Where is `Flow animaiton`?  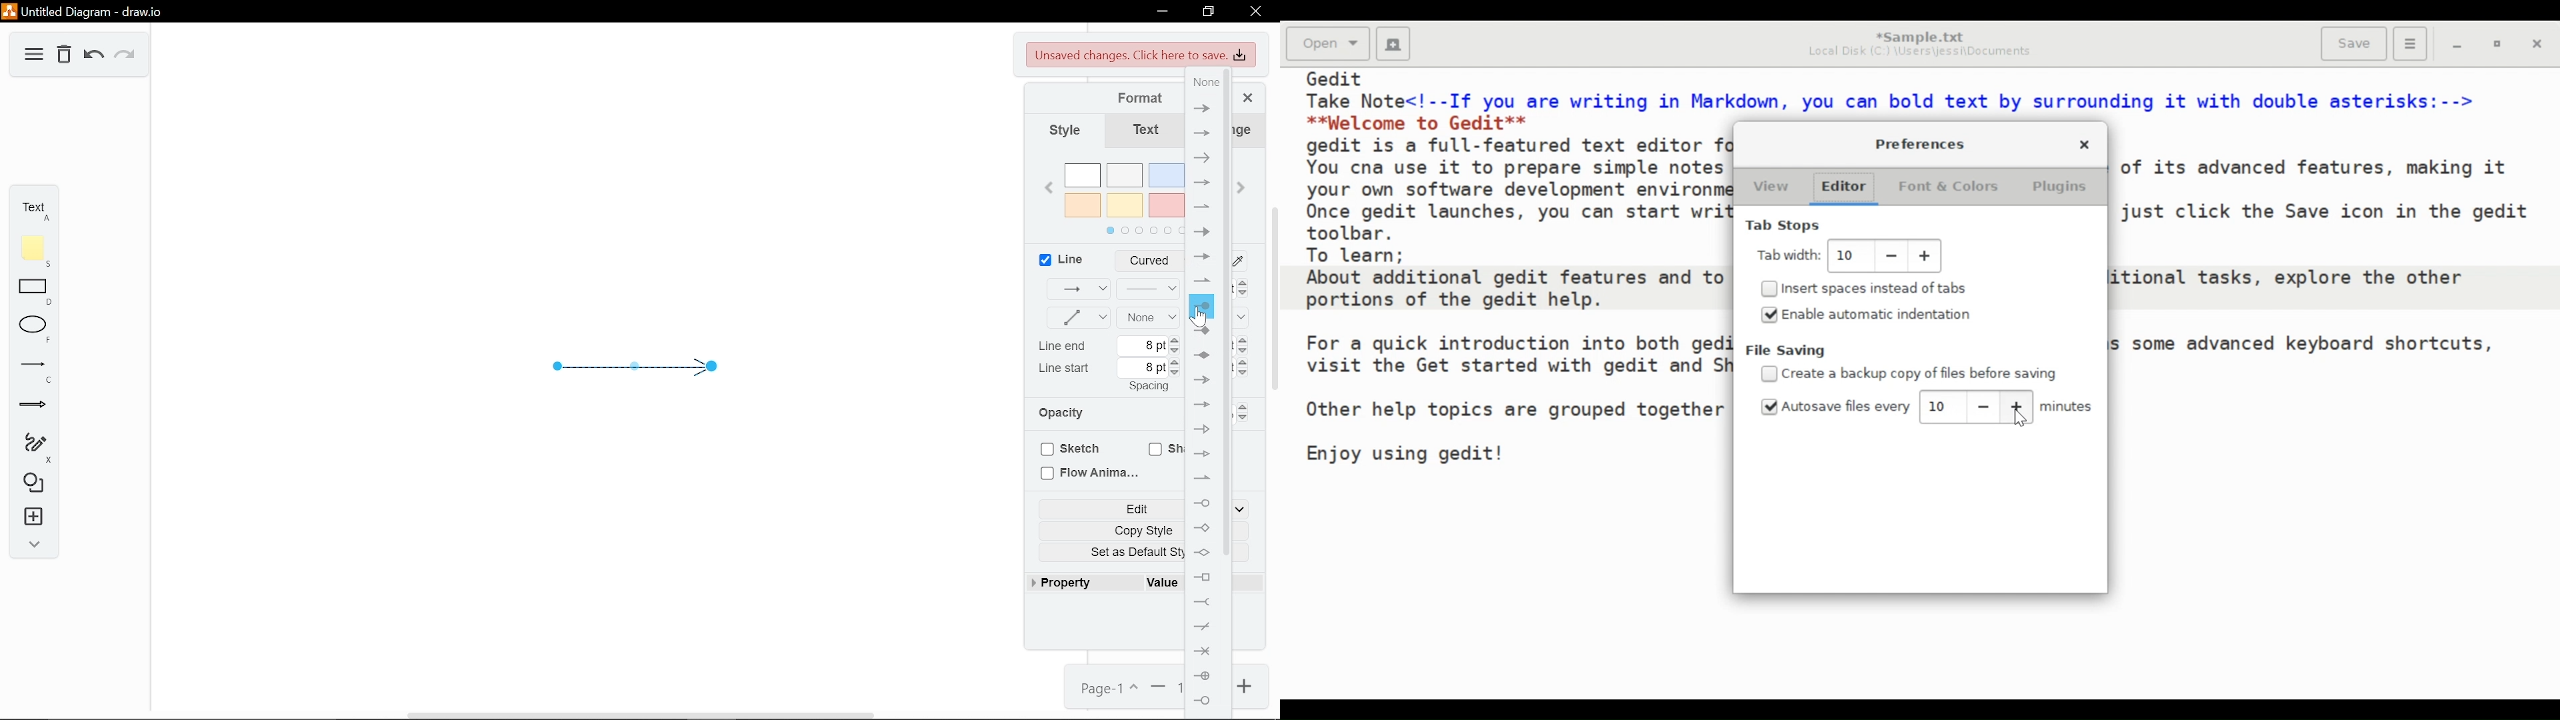
Flow animaiton is located at coordinates (1087, 474).